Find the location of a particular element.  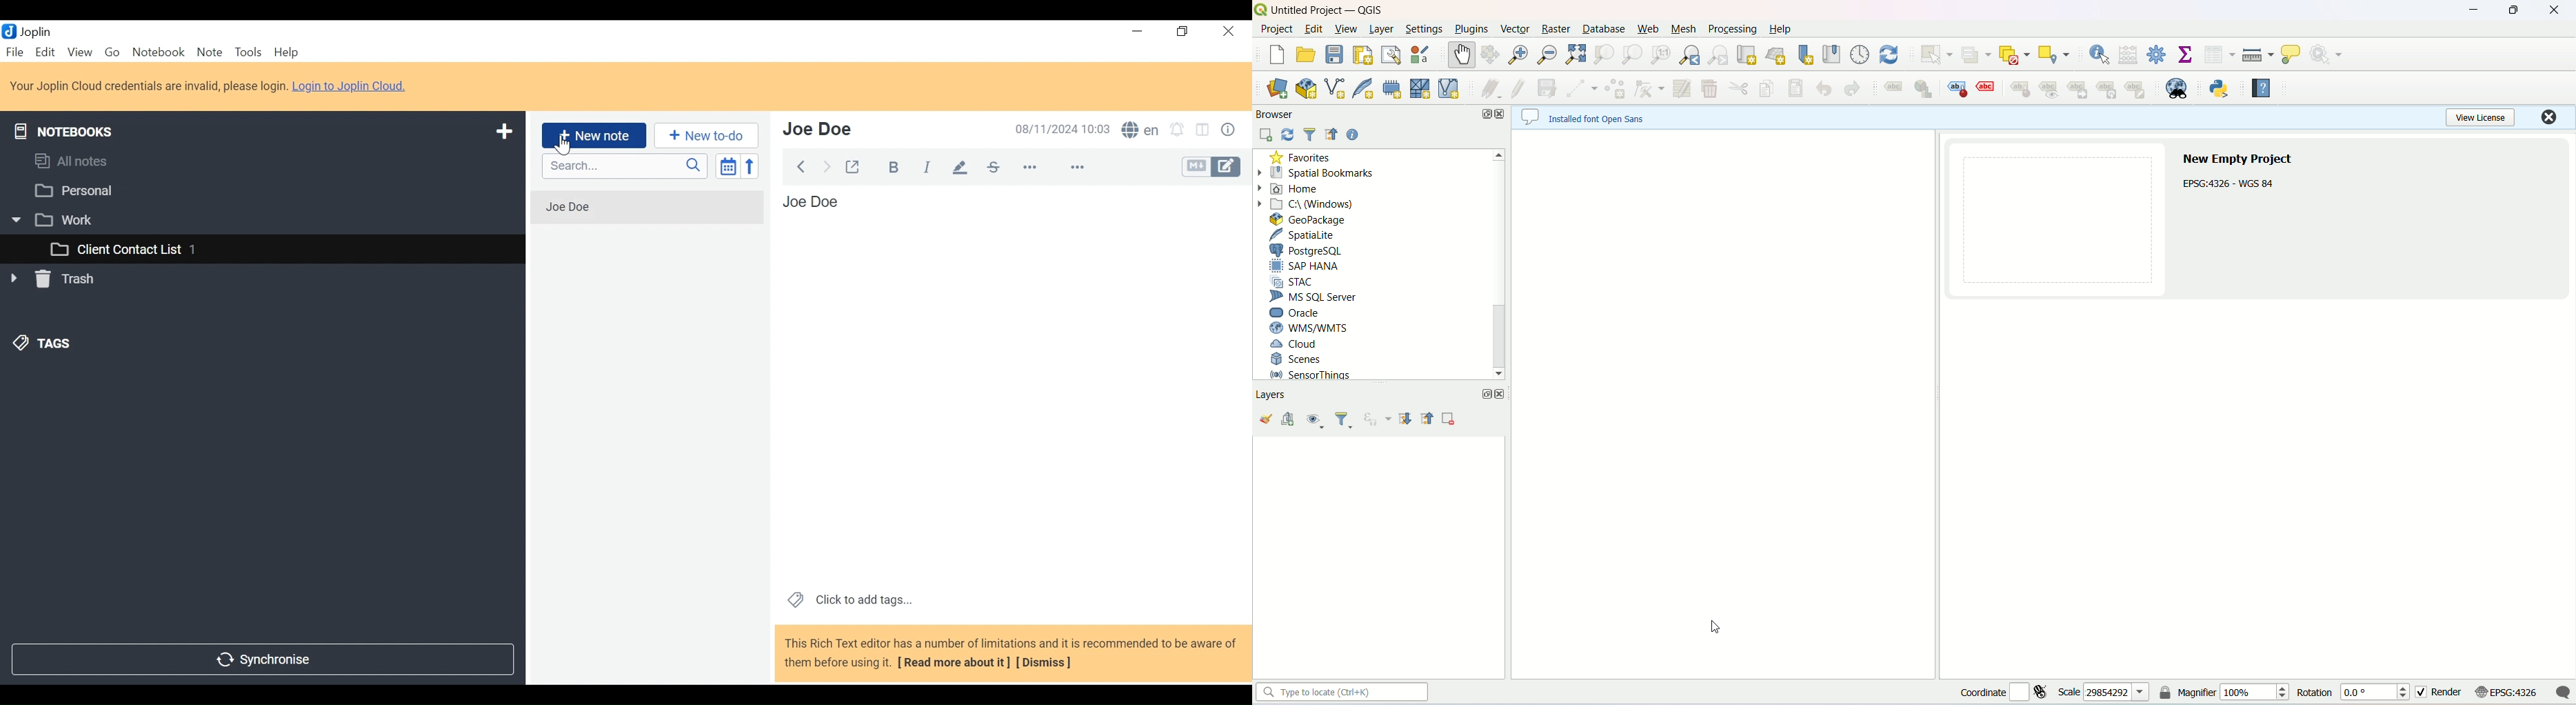

100% is located at coordinates (2256, 692).